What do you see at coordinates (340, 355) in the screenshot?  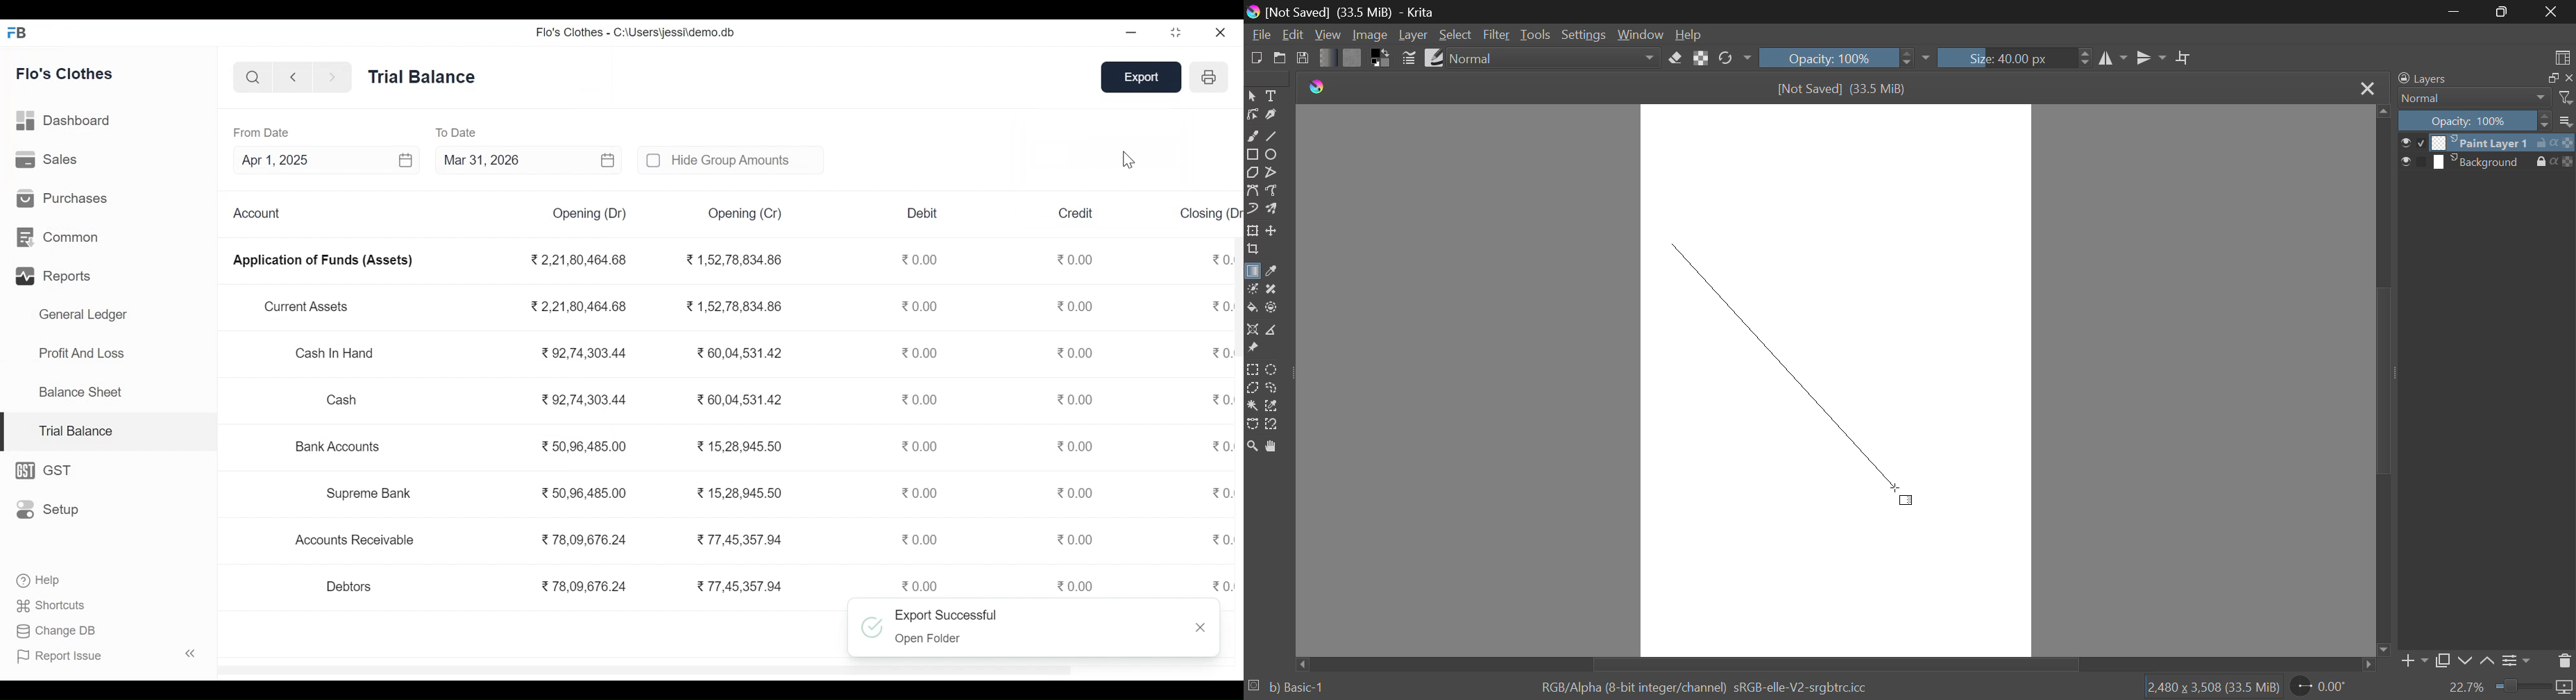 I see `Cash In Hand` at bounding box center [340, 355].